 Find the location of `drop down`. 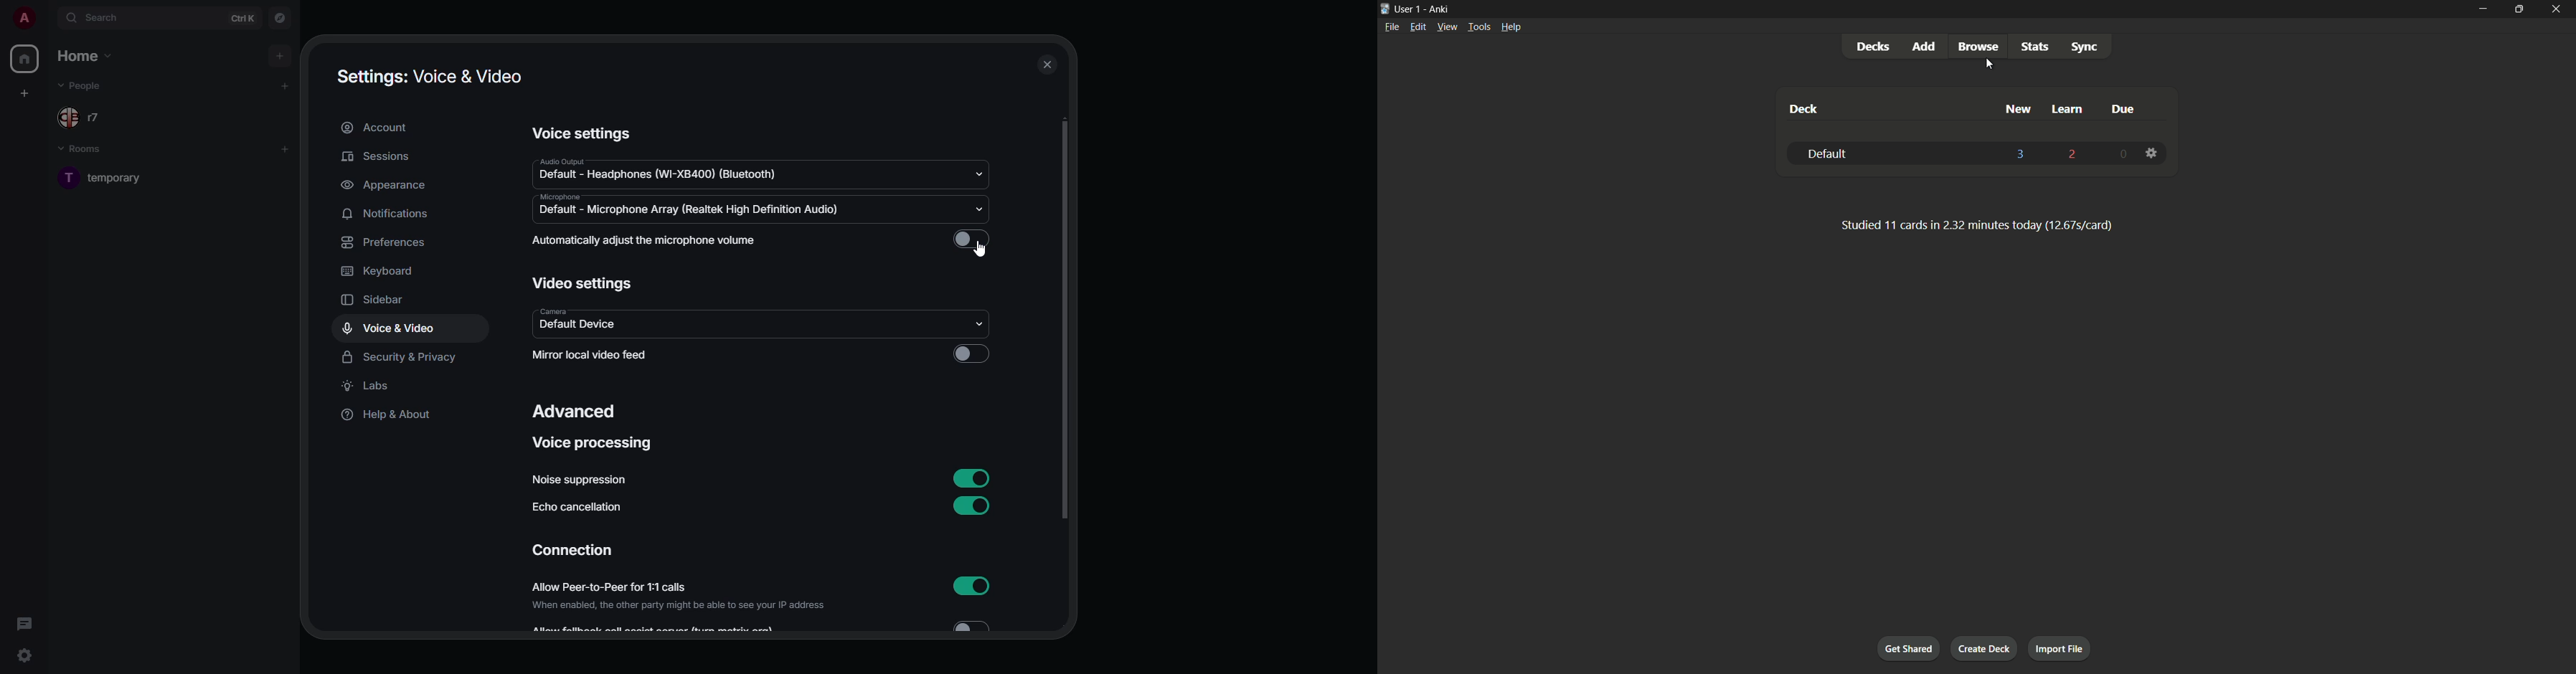

drop down is located at coordinates (977, 176).